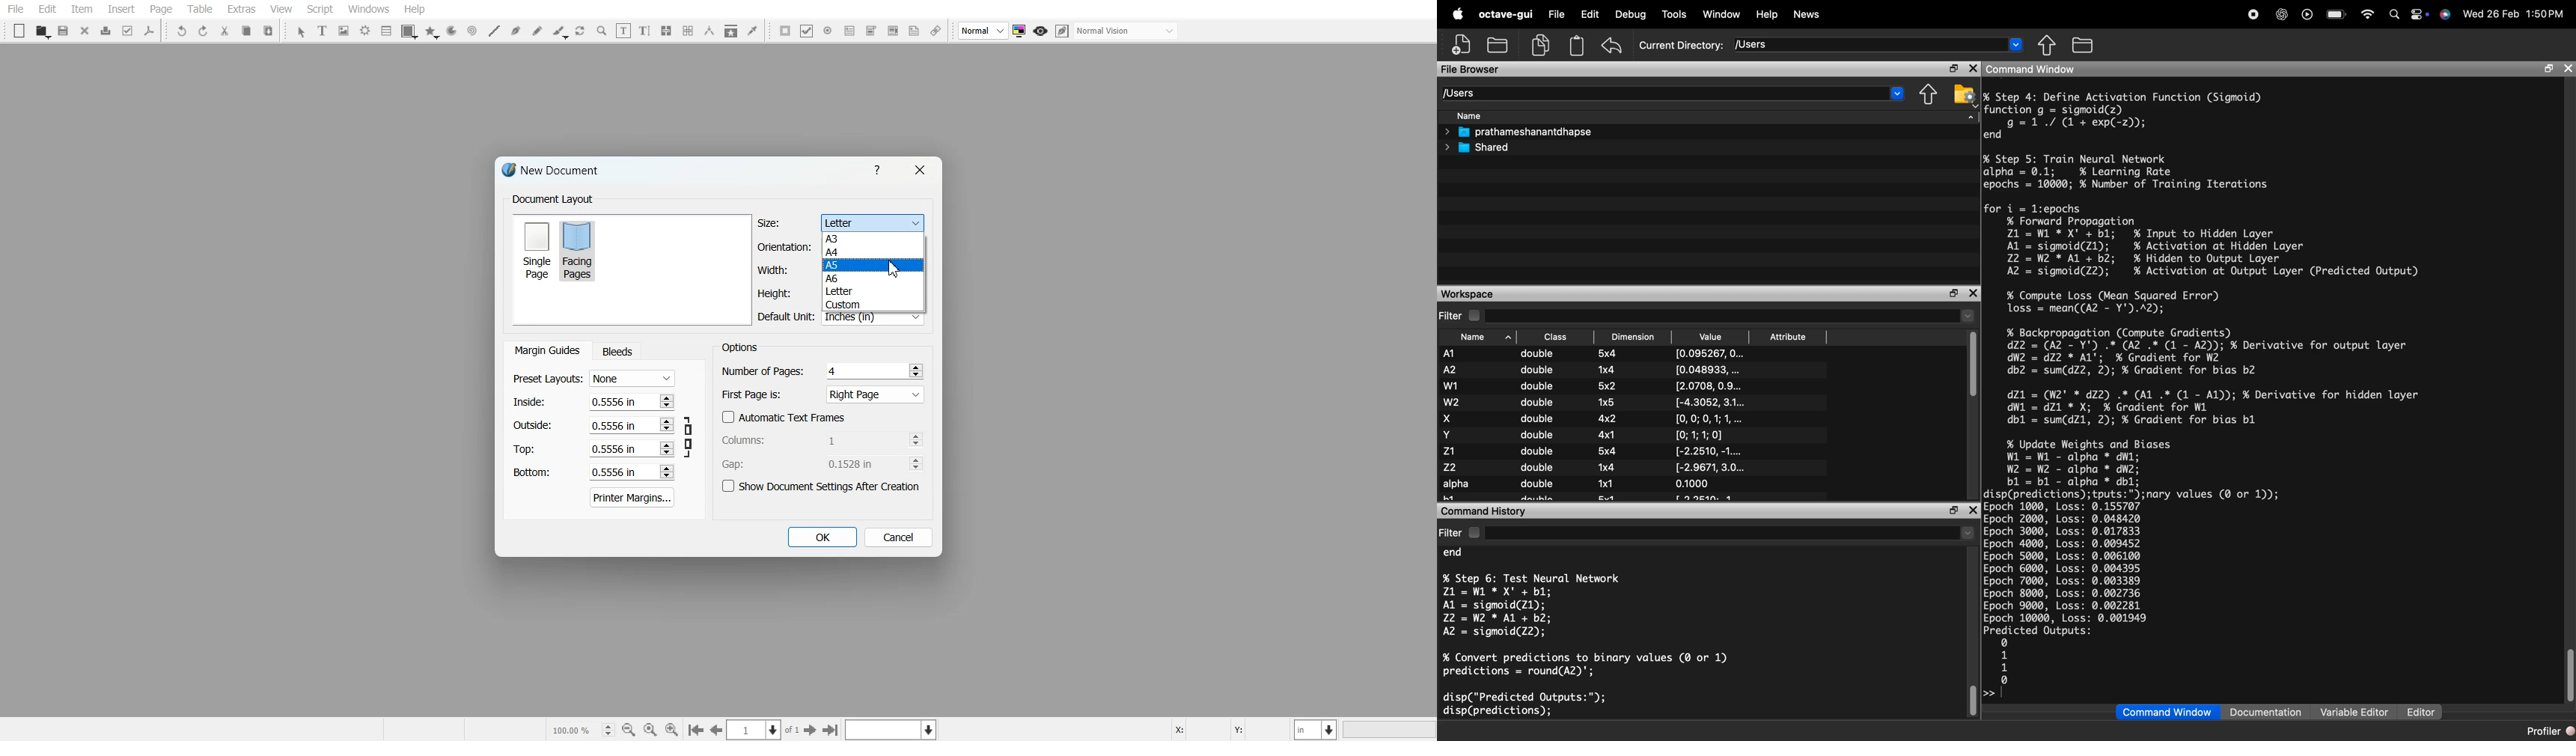 The width and height of the screenshot is (2576, 756). I want to click on Shape, so click(409, 31).